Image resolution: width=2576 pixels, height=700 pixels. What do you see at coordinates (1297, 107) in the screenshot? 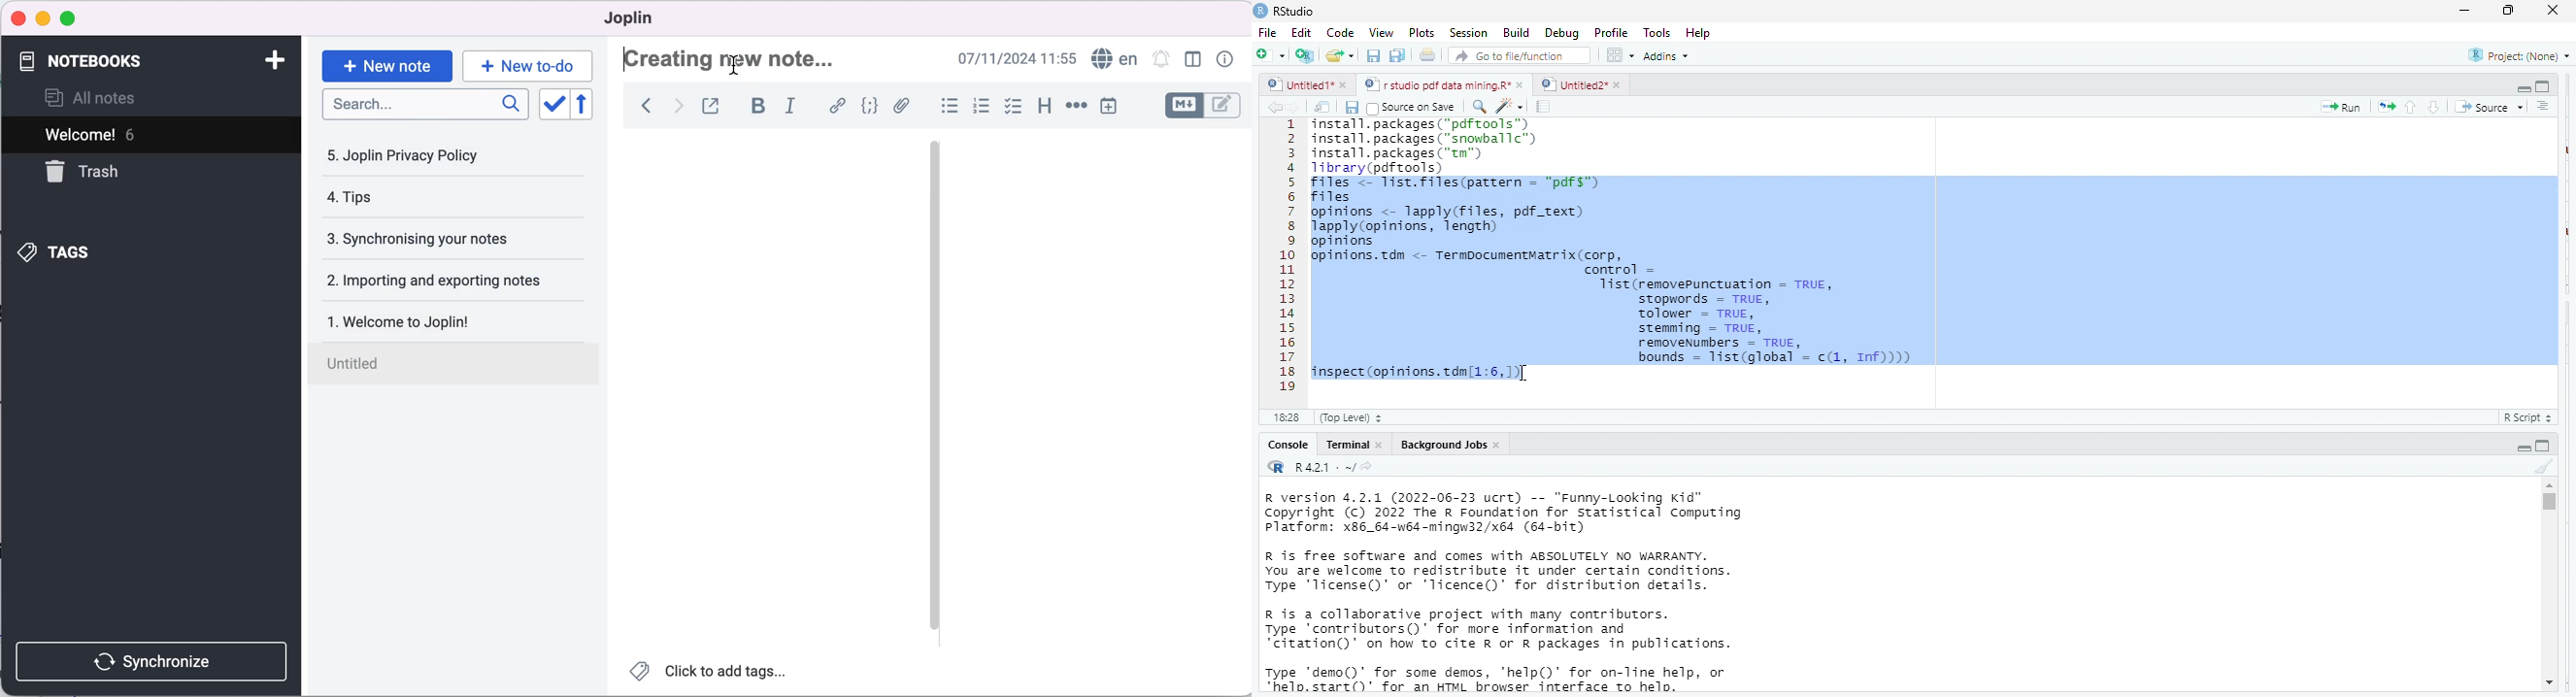
I see `go forward to the next source location` at bounding box center [1297, 107].